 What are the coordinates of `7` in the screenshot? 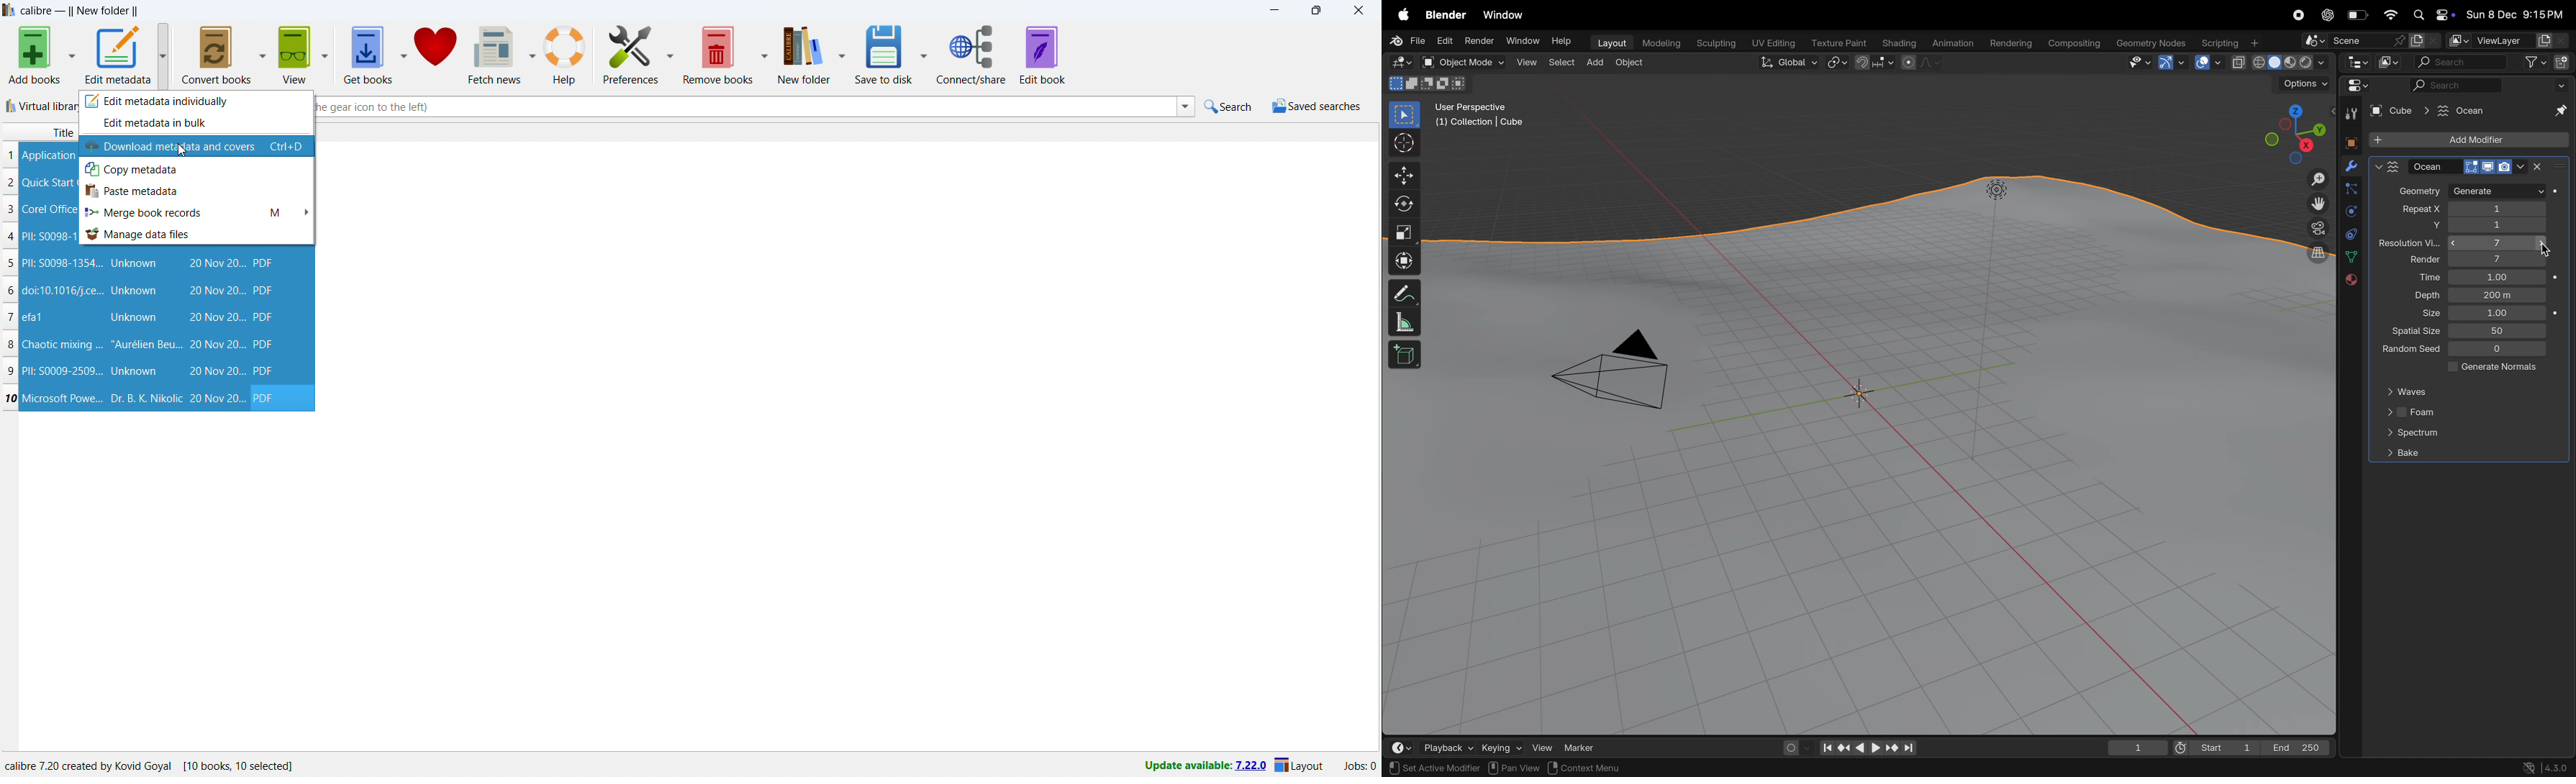 It's located at (2496, 260).